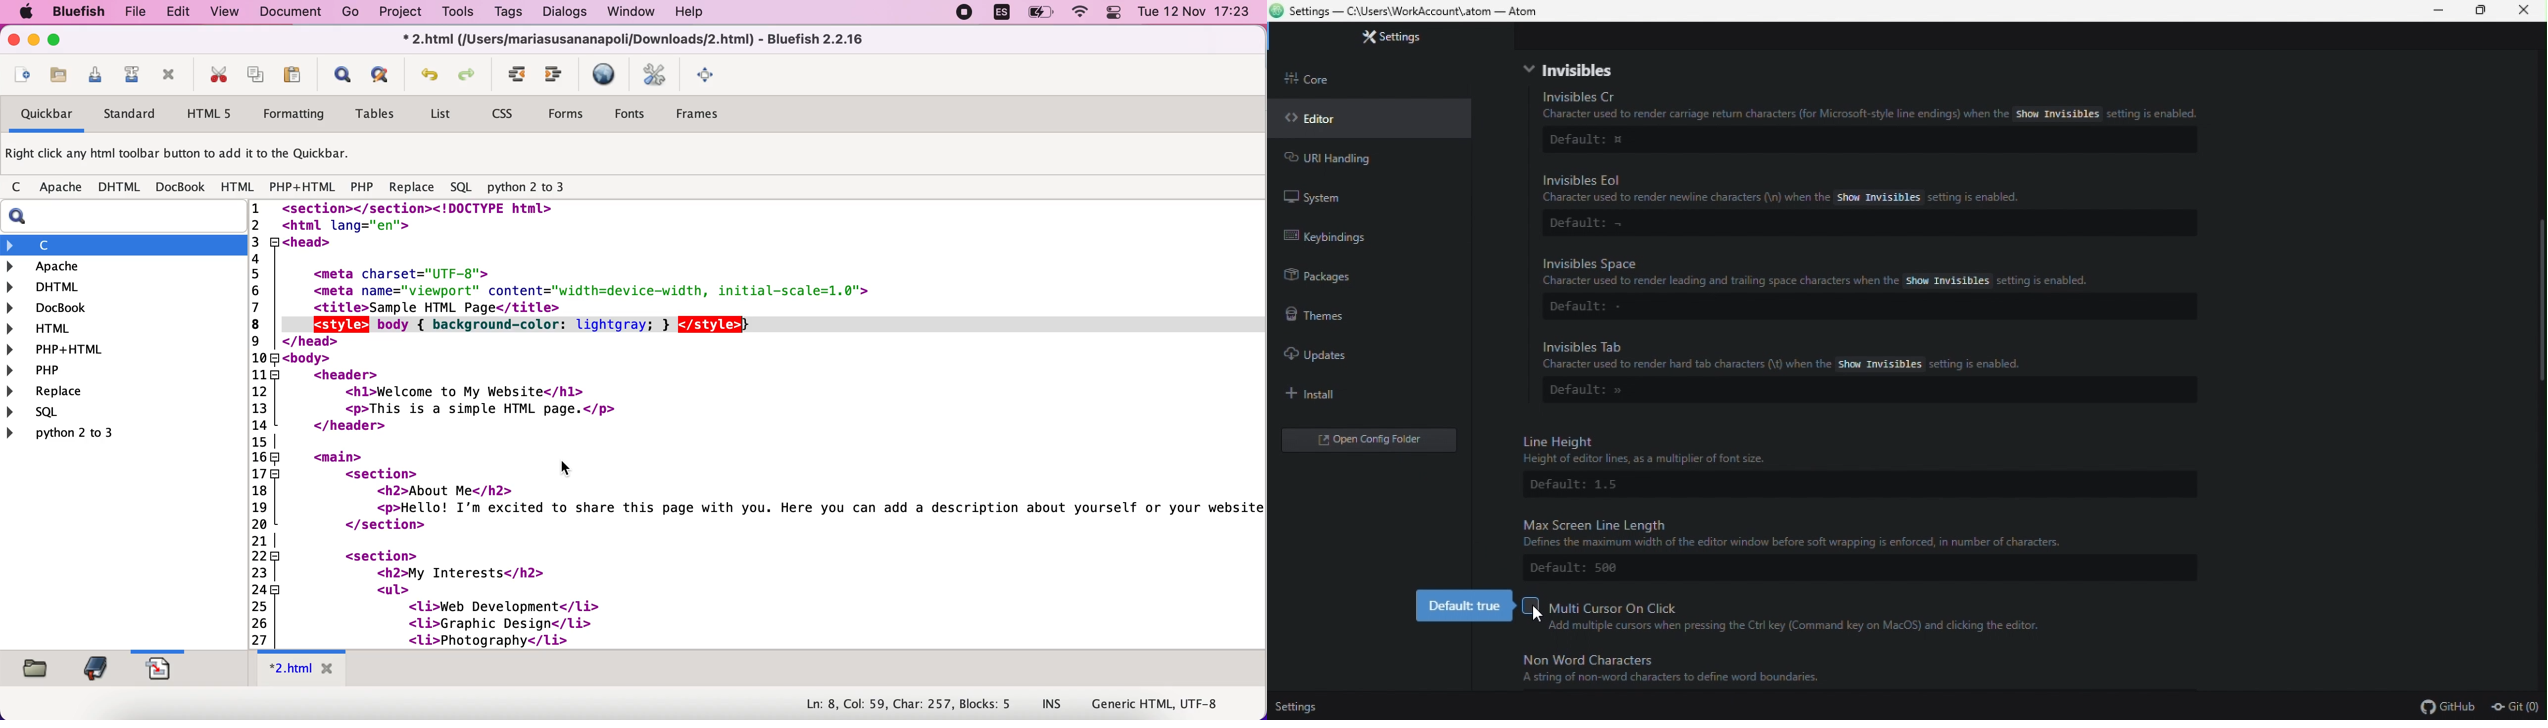 The image size is (2548, 728). Describe the element at coordinates (1081, 14) in the screenshot. I see `wifi` at that location.